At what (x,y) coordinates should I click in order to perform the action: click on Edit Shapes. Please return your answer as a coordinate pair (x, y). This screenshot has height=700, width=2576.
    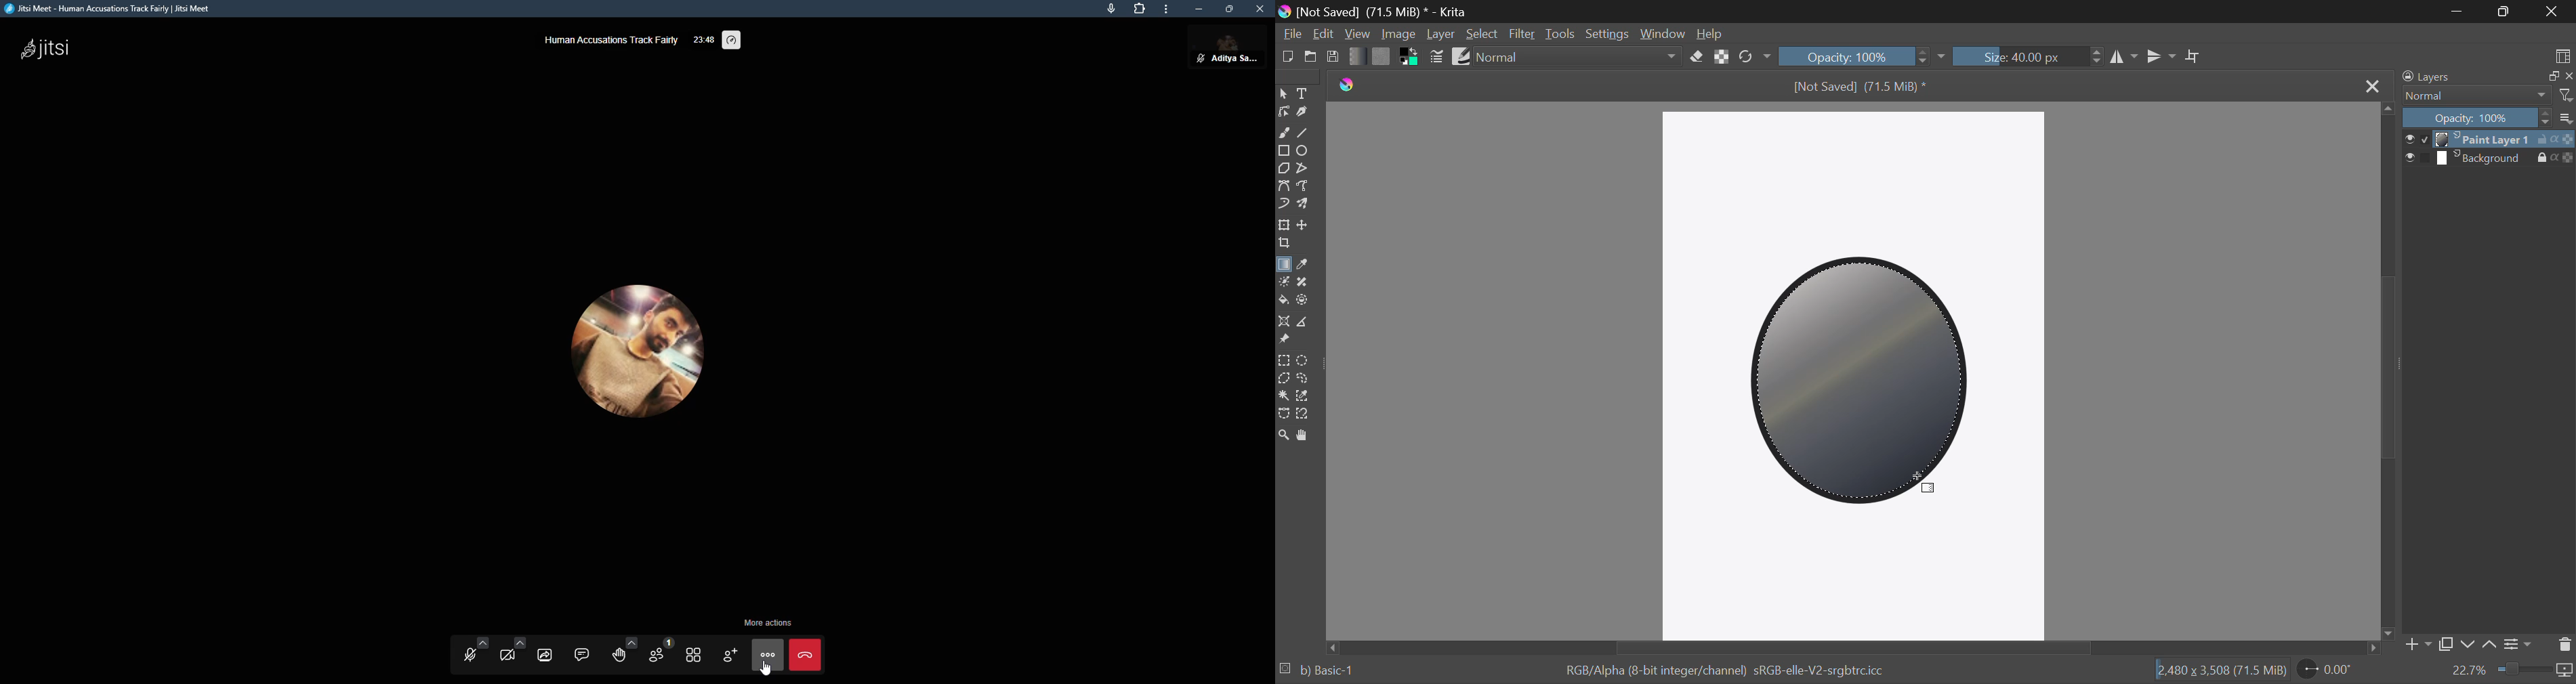
    Looking at the image, I should click on (1283, 113).